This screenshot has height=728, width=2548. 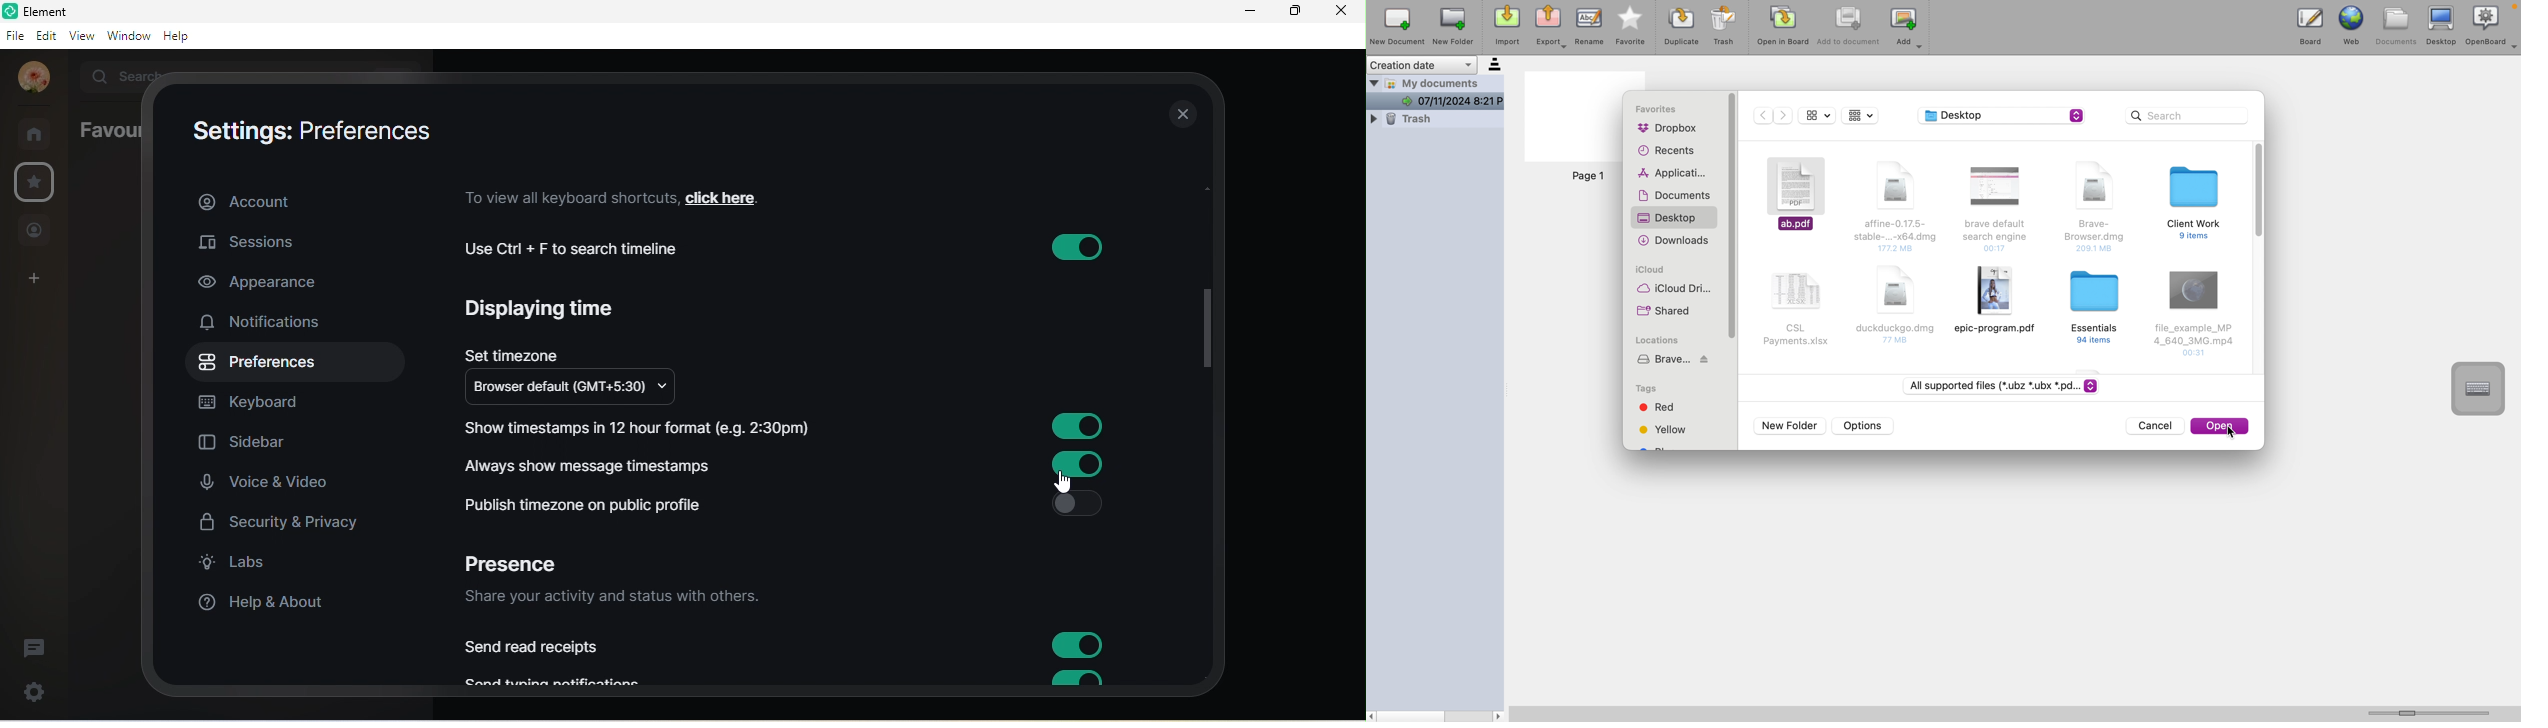 What do you see at coordinates (735, 196) in the screenshot?
I see `click here` at bounding box center [735, 196].